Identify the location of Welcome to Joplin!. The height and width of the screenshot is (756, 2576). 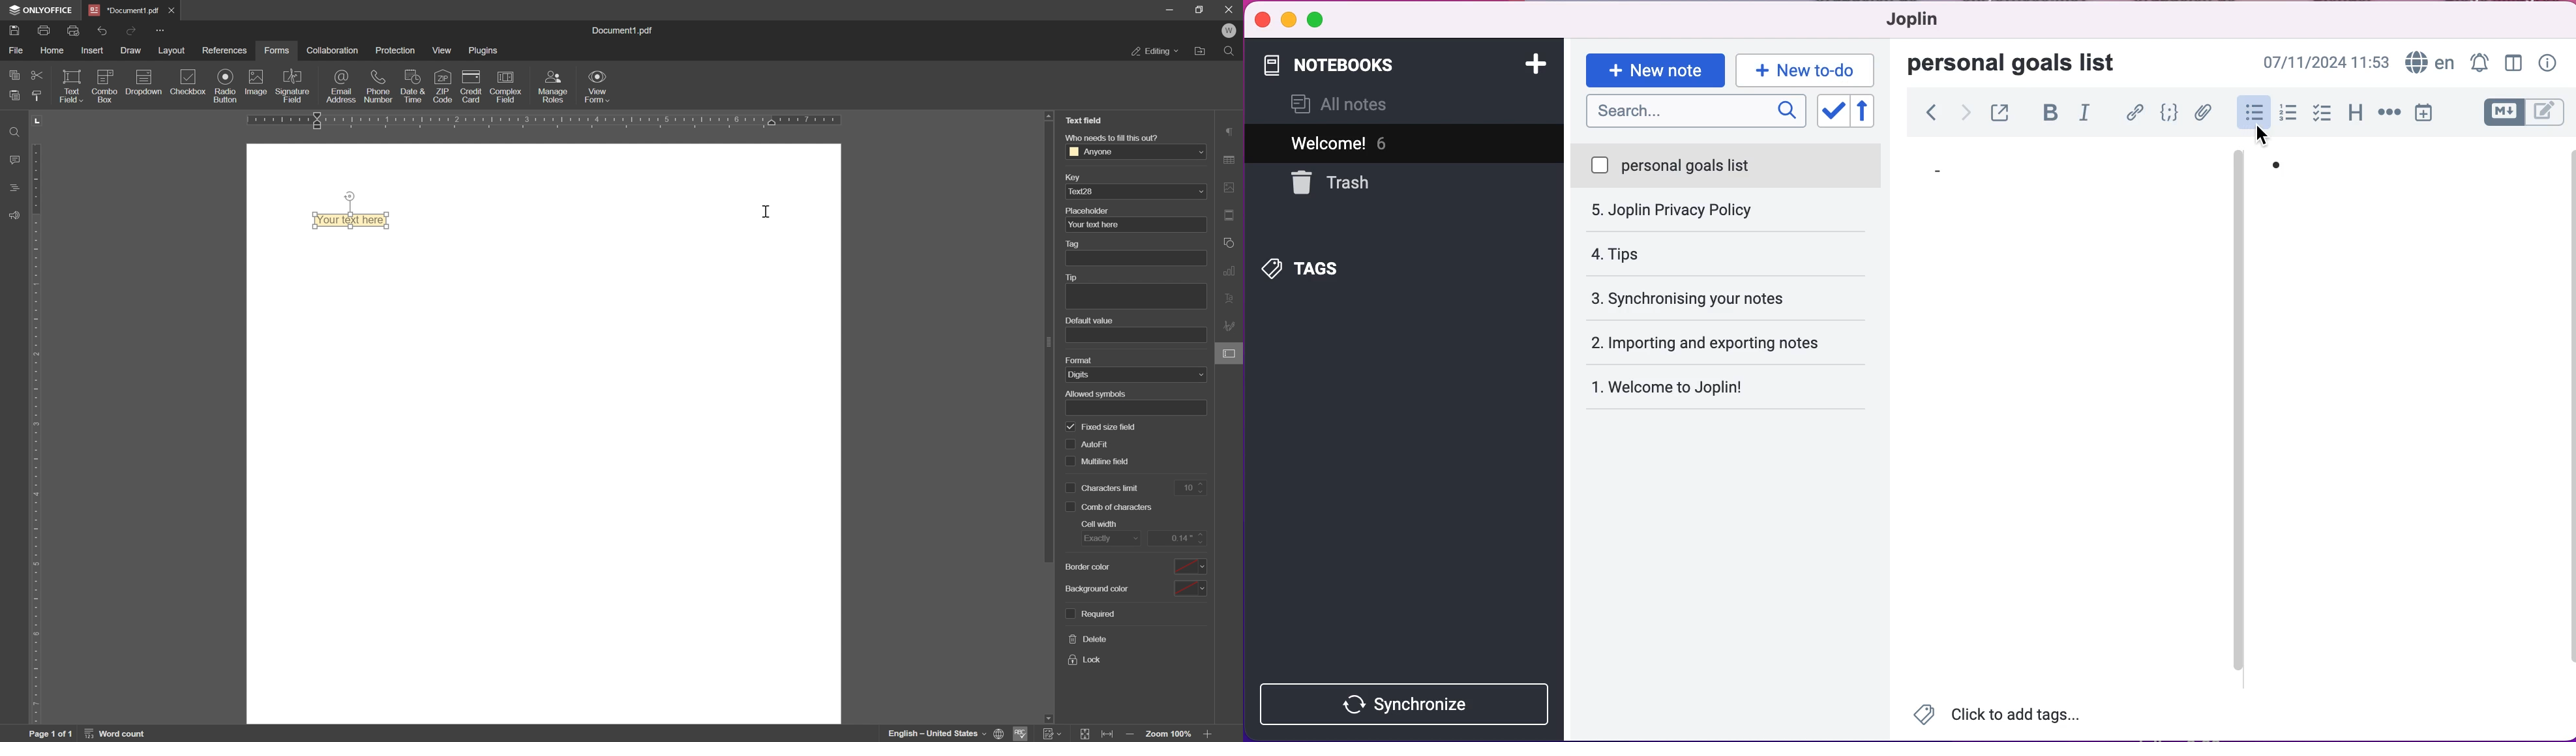
(1677, 387).